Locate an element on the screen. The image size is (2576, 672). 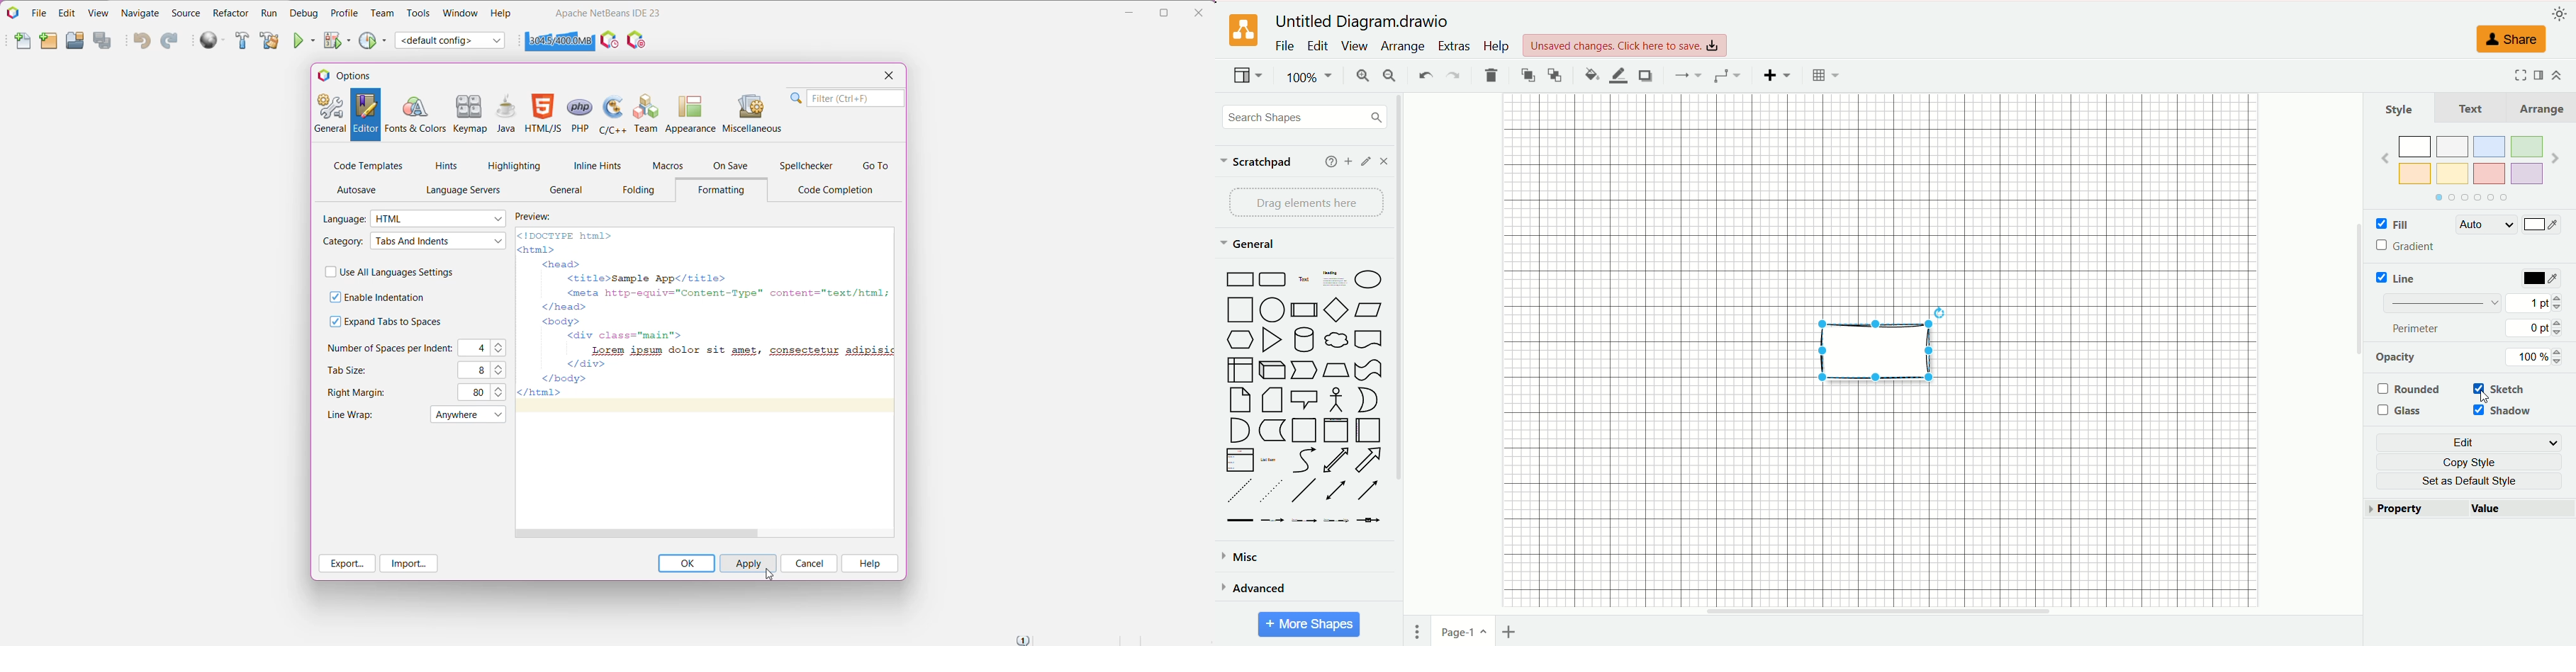
check box is located at coordinates (333, 296).